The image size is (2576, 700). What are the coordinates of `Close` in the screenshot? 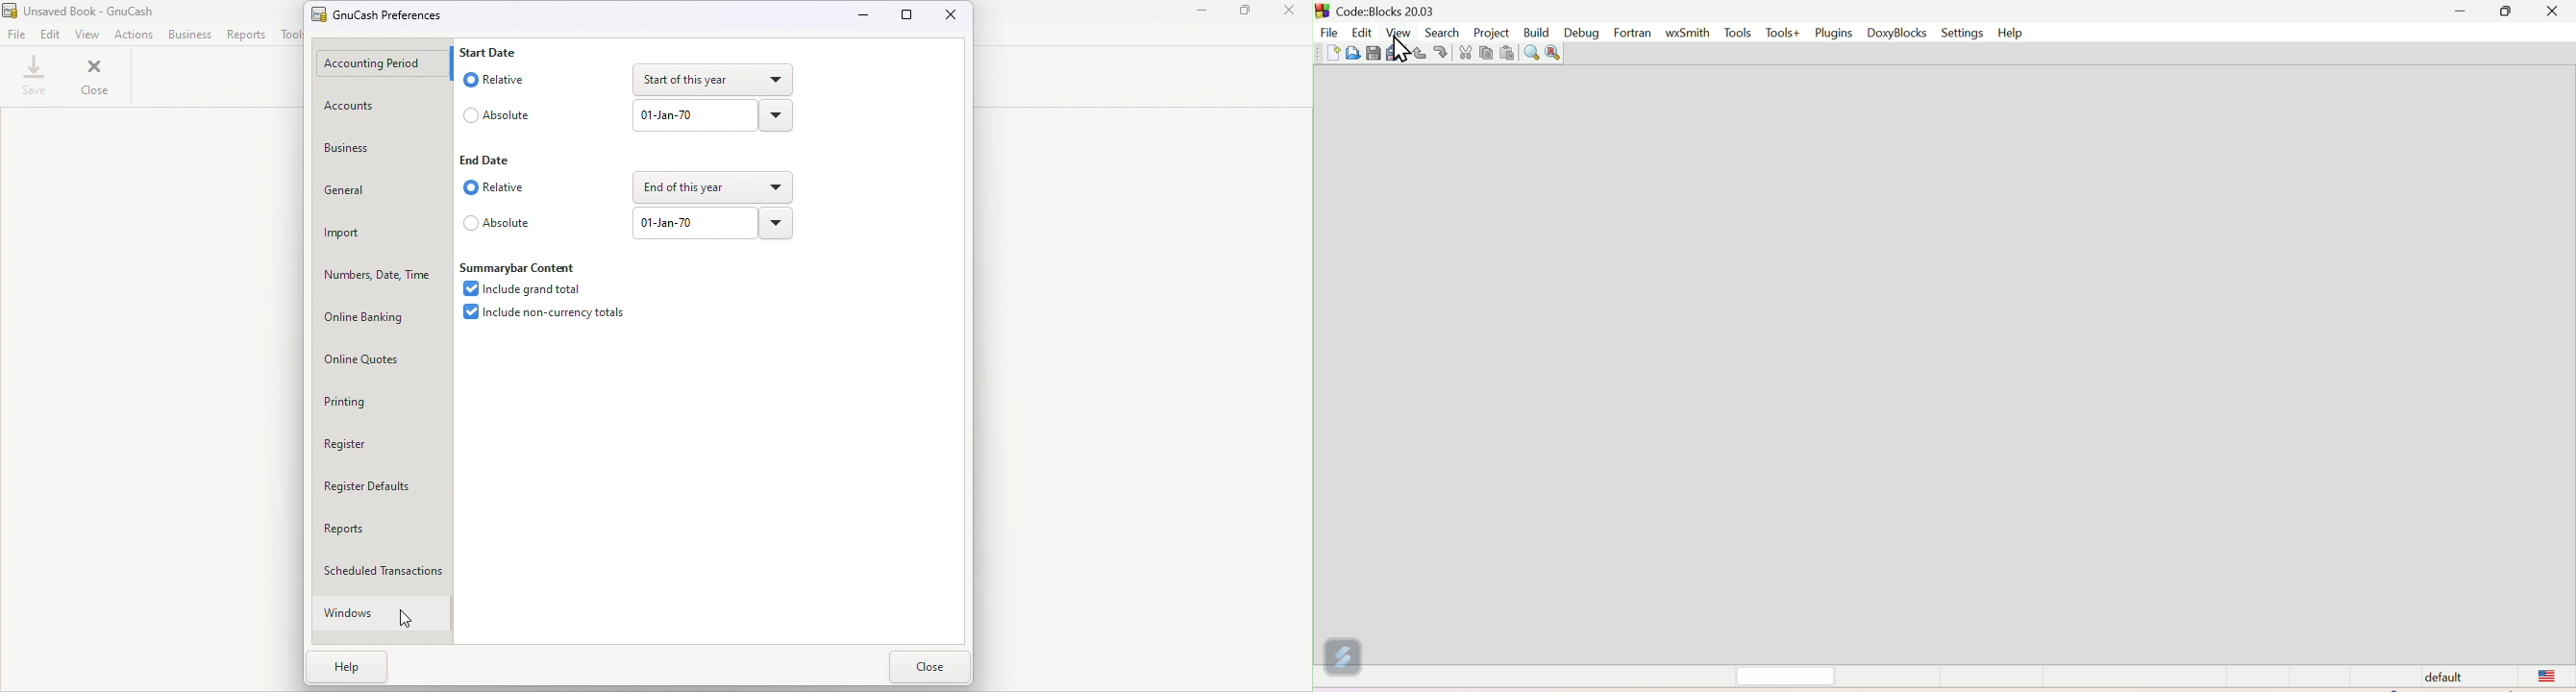 It's located at (928, 668).